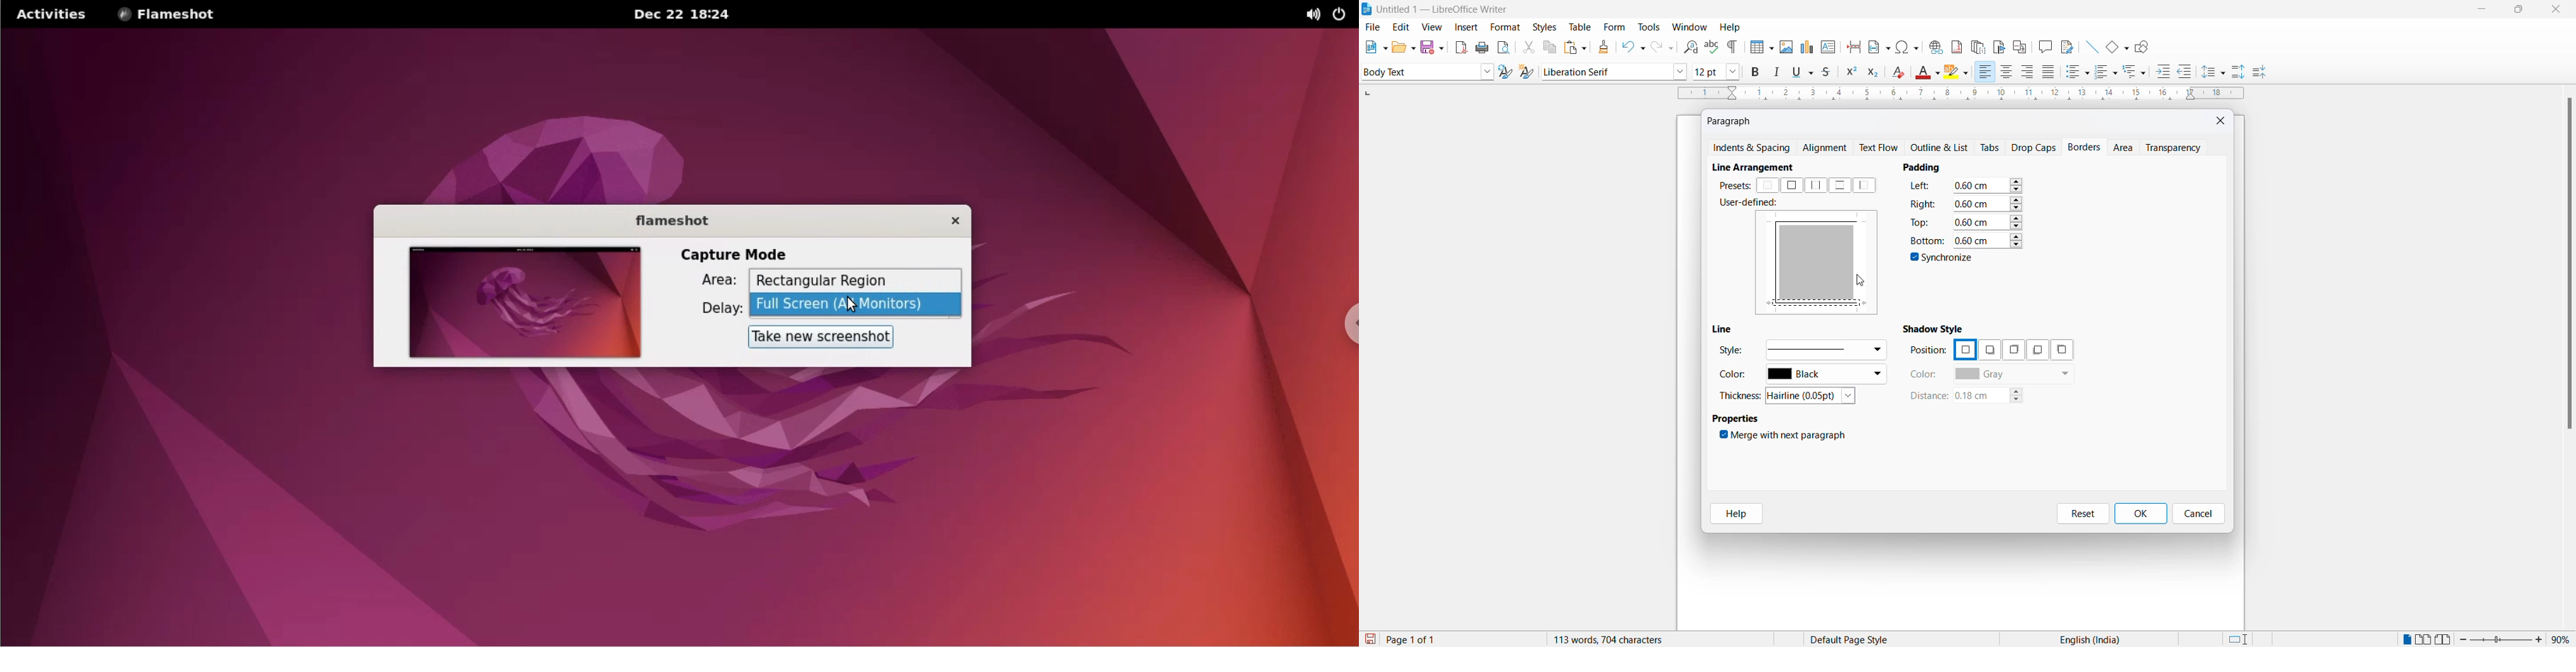 The image size is (2576, 672). What do you see at coordinates (2569, 270) in the screenshot?
I see `scrollbar` at bounding box center [2569, 270].